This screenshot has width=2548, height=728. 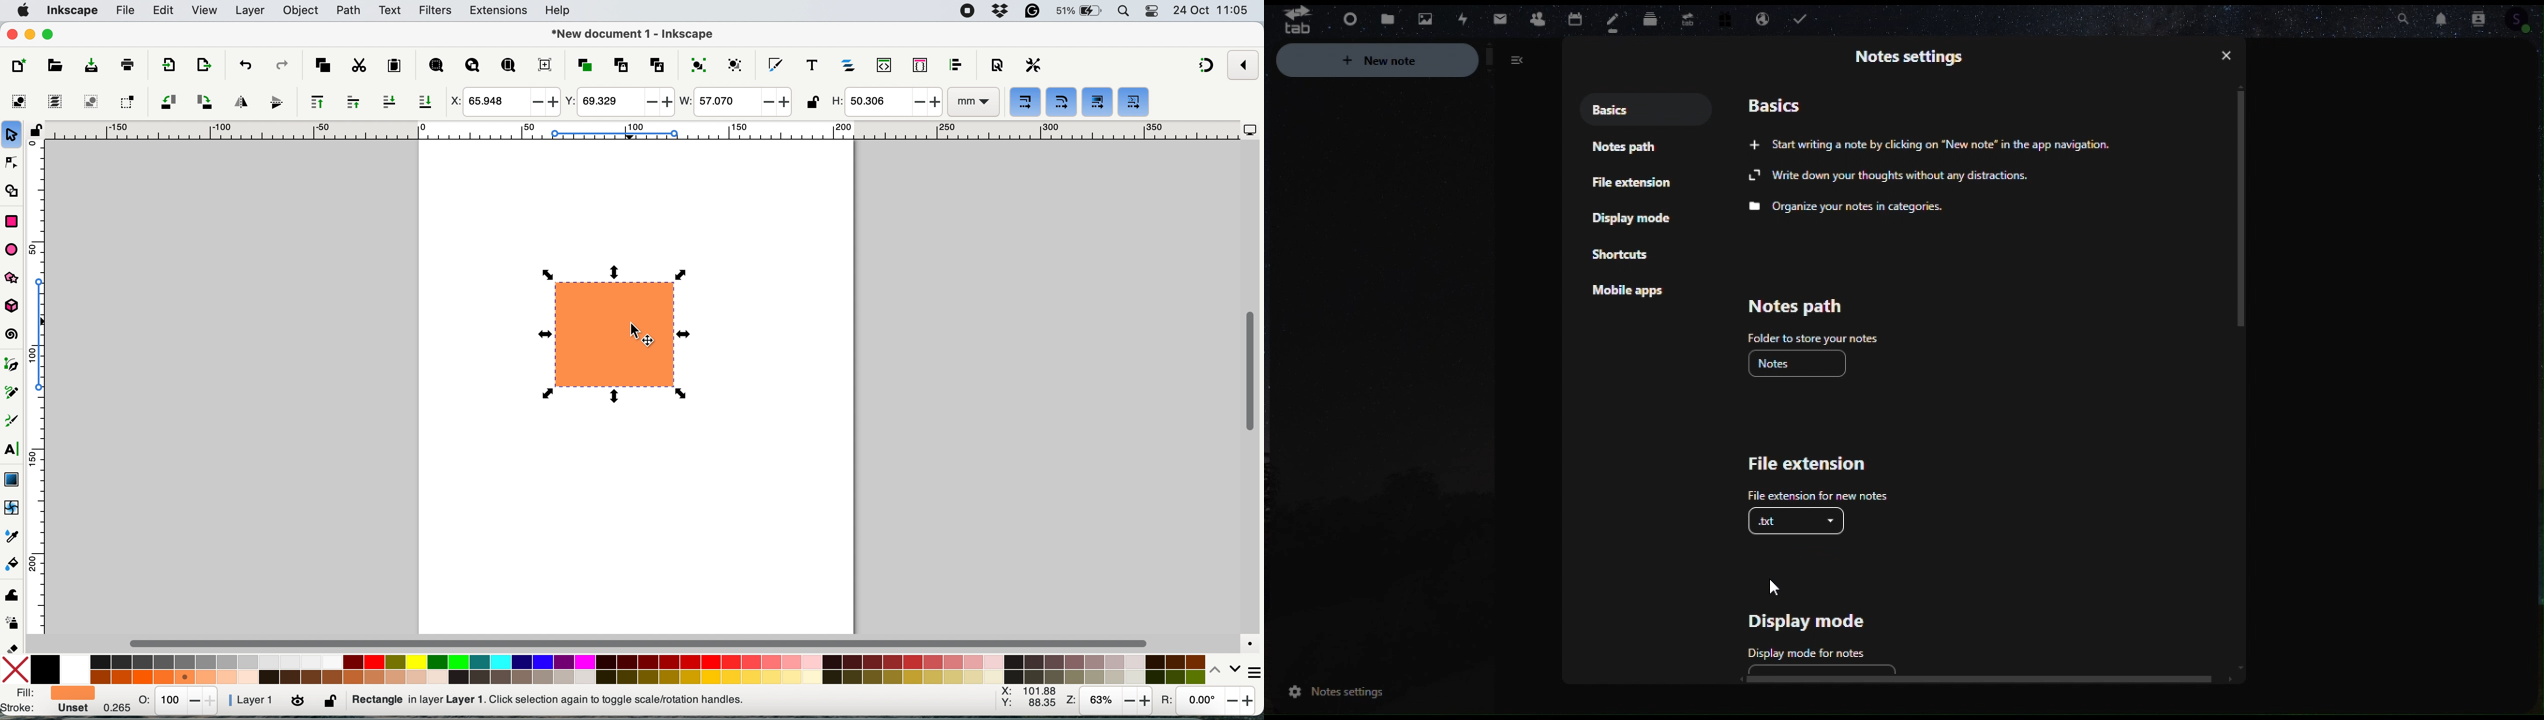 I want to click on pen tool, so click(x=14, y=365).